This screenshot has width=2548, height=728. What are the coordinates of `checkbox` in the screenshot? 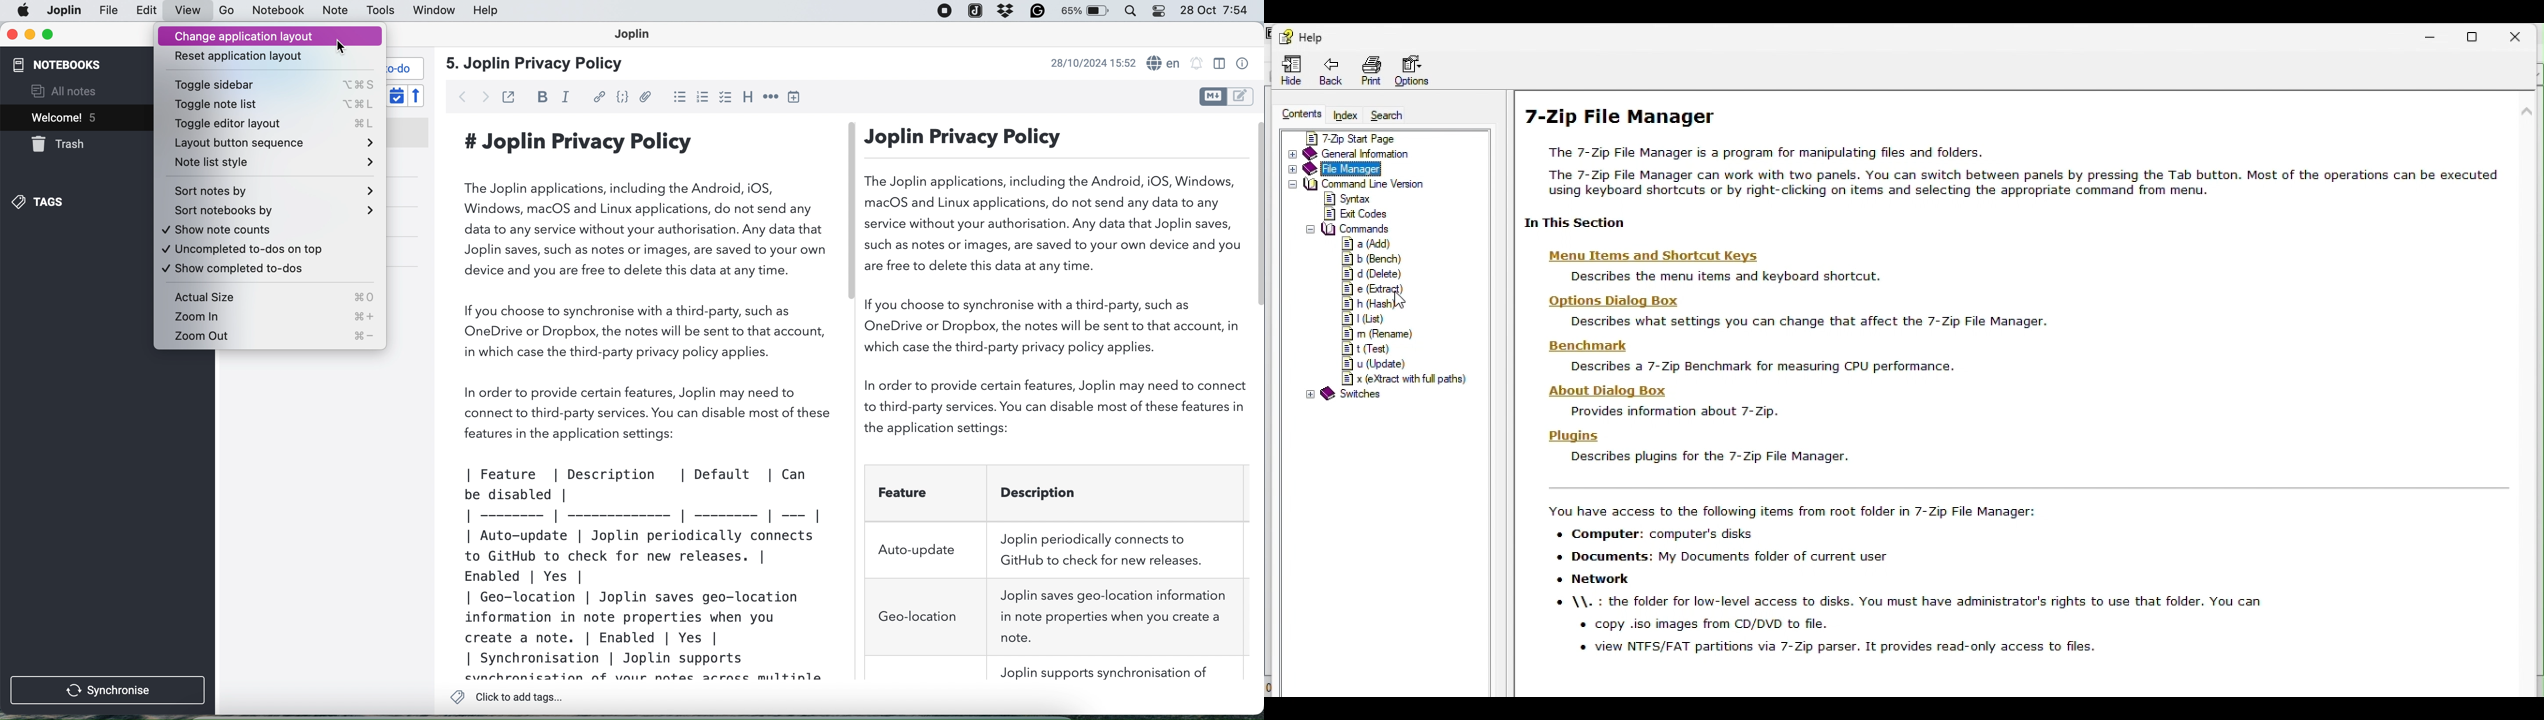 It's located at (726, 99).